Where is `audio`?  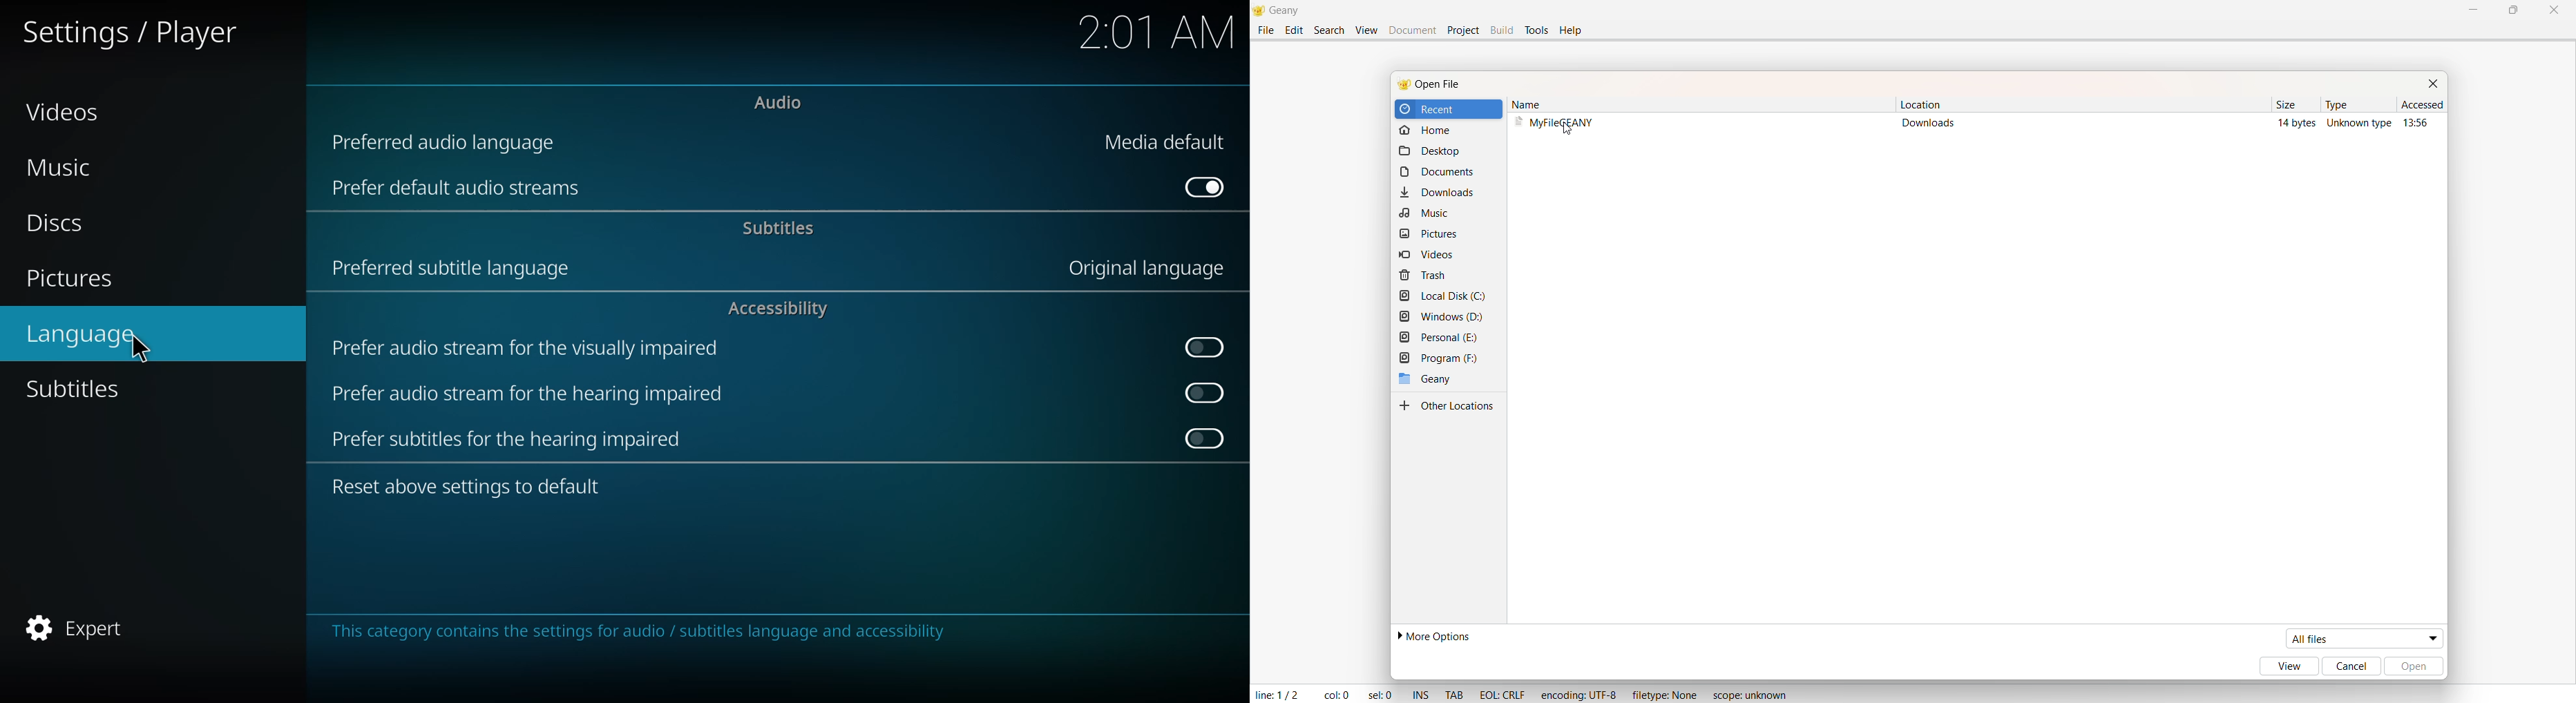
audio is located at coordinates (782, 102).